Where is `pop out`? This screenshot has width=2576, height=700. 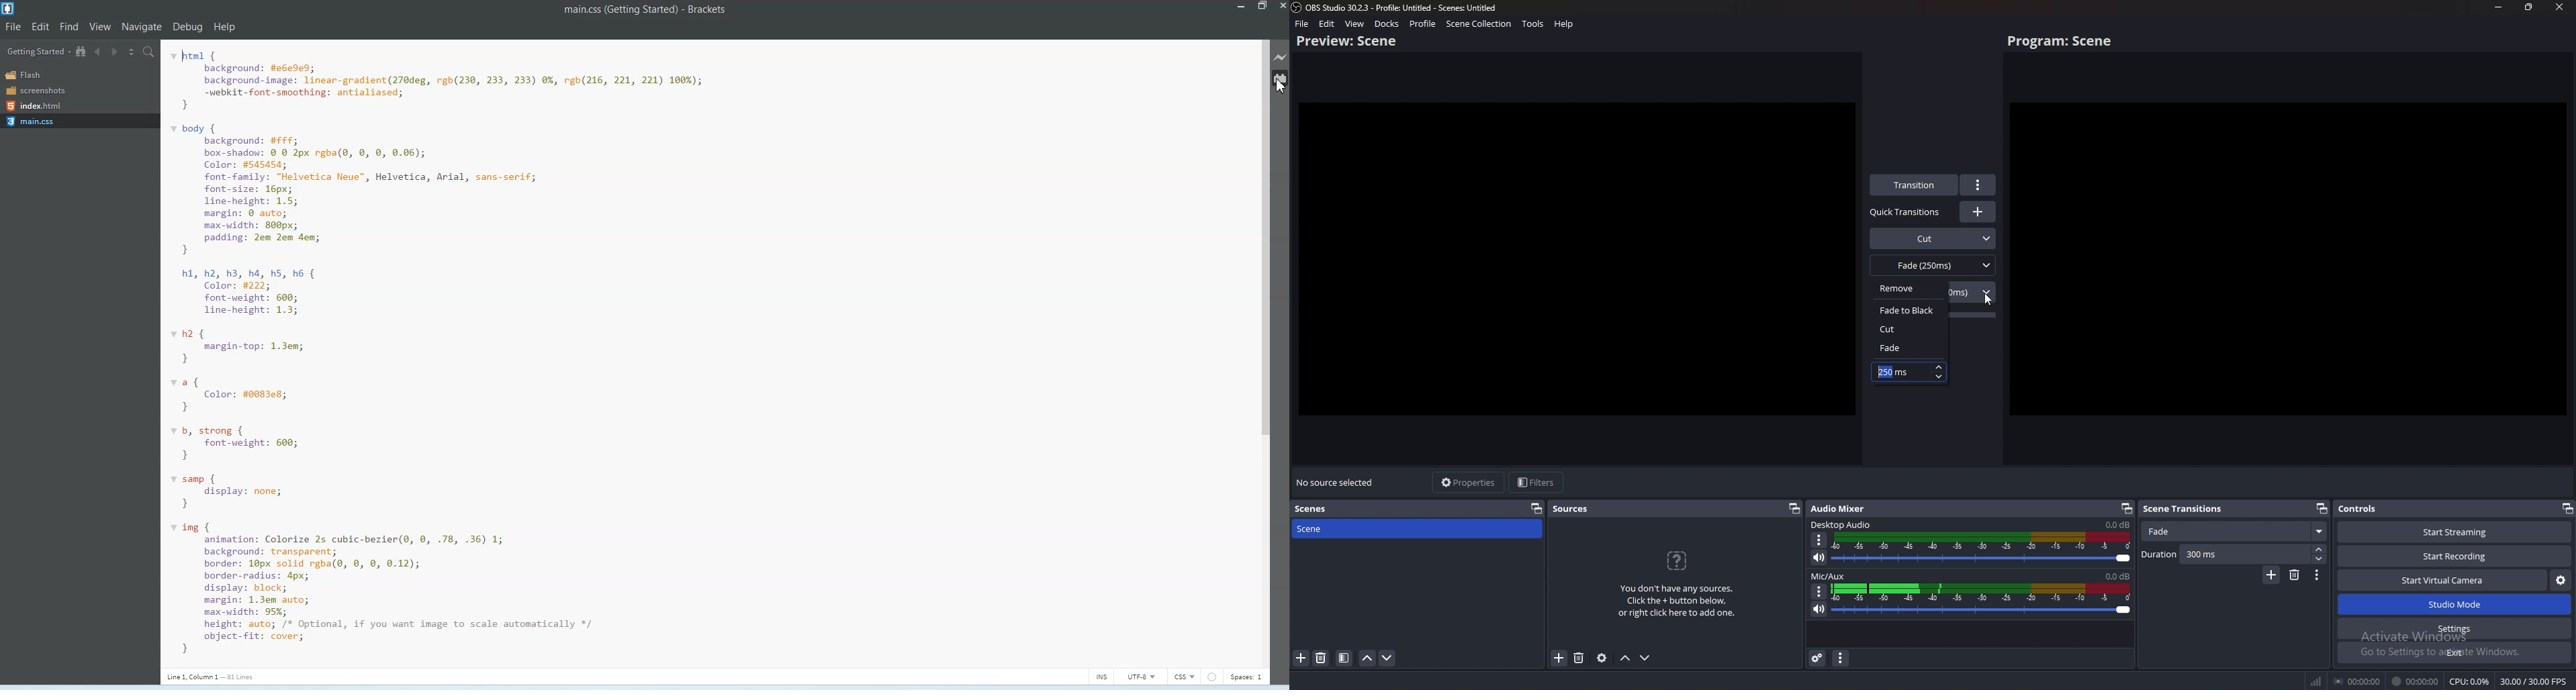 pop out is located at coordinates (1794, 509).